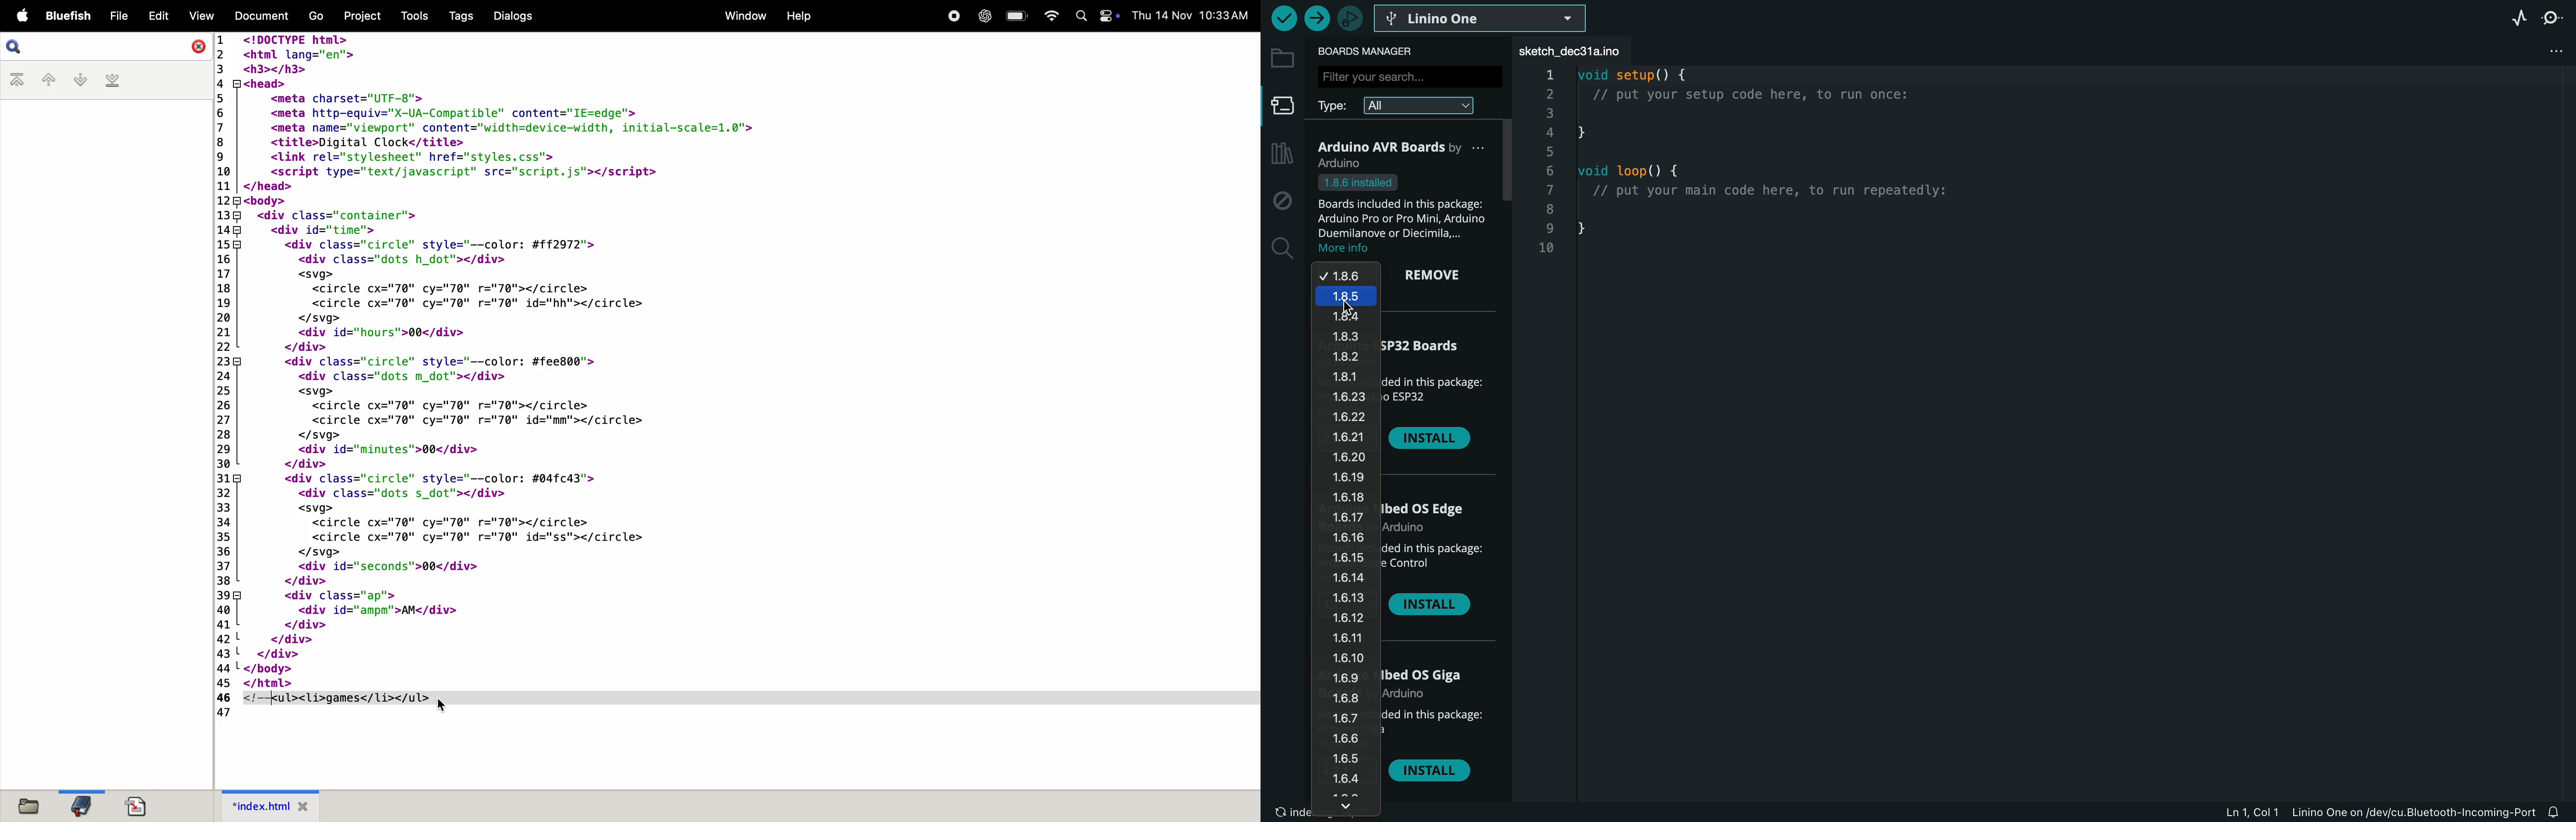 Image resolution: width=2576 pixels, height=840 pixels. Describe the element at coordinates (1406, 154) in the screenshot. I see `AVR boards` at that location.